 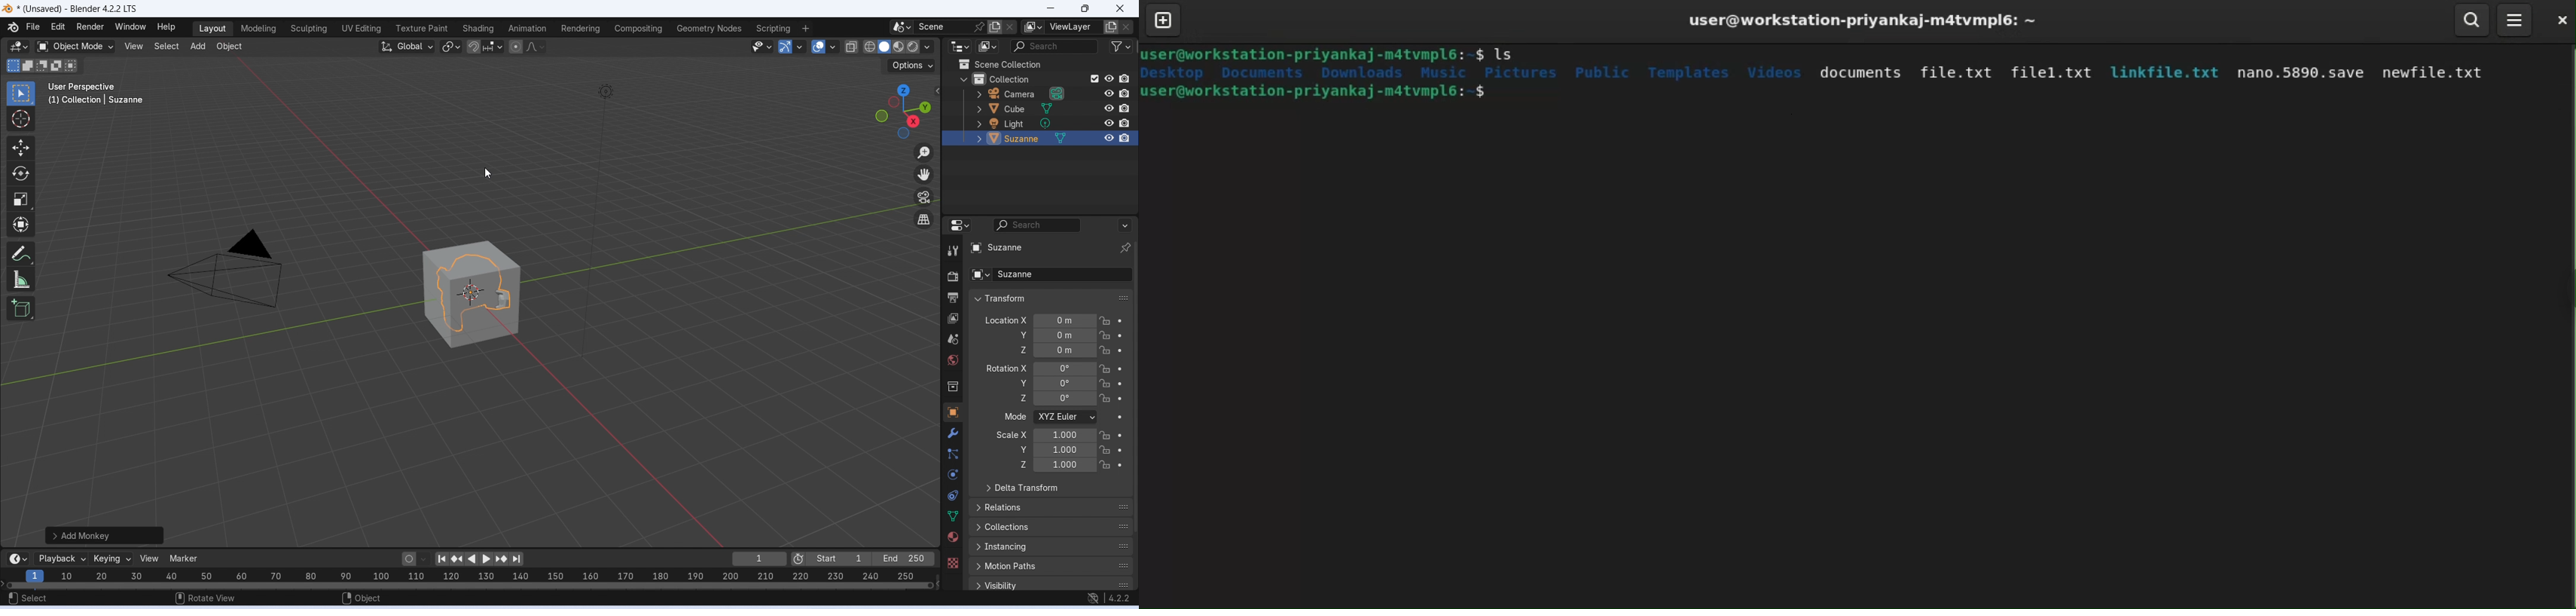 What do you see at coordinates (1120, 399) in the screenshot?
I see `animate property` at bounding box center [1120, 399].